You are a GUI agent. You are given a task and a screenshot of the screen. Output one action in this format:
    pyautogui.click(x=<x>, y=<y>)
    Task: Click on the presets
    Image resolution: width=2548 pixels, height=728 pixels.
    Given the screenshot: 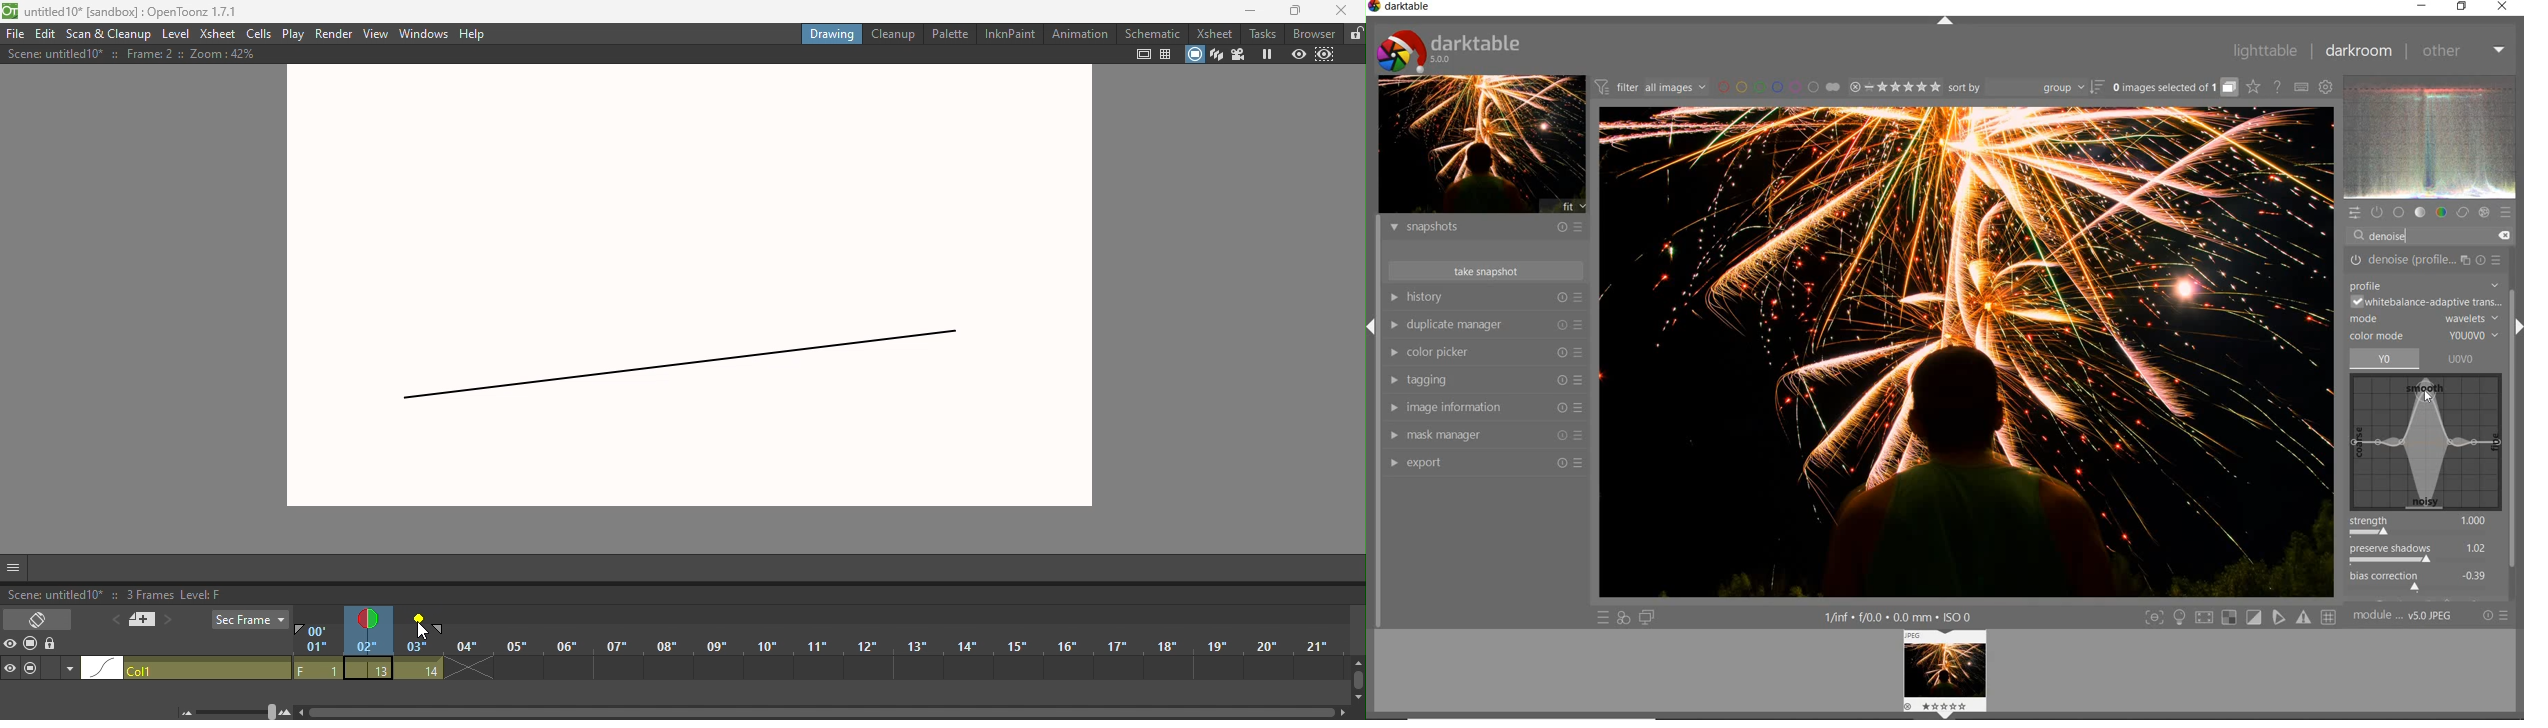 What is the action you would take?
    pyautogui.click(x=2507, y=213)
    